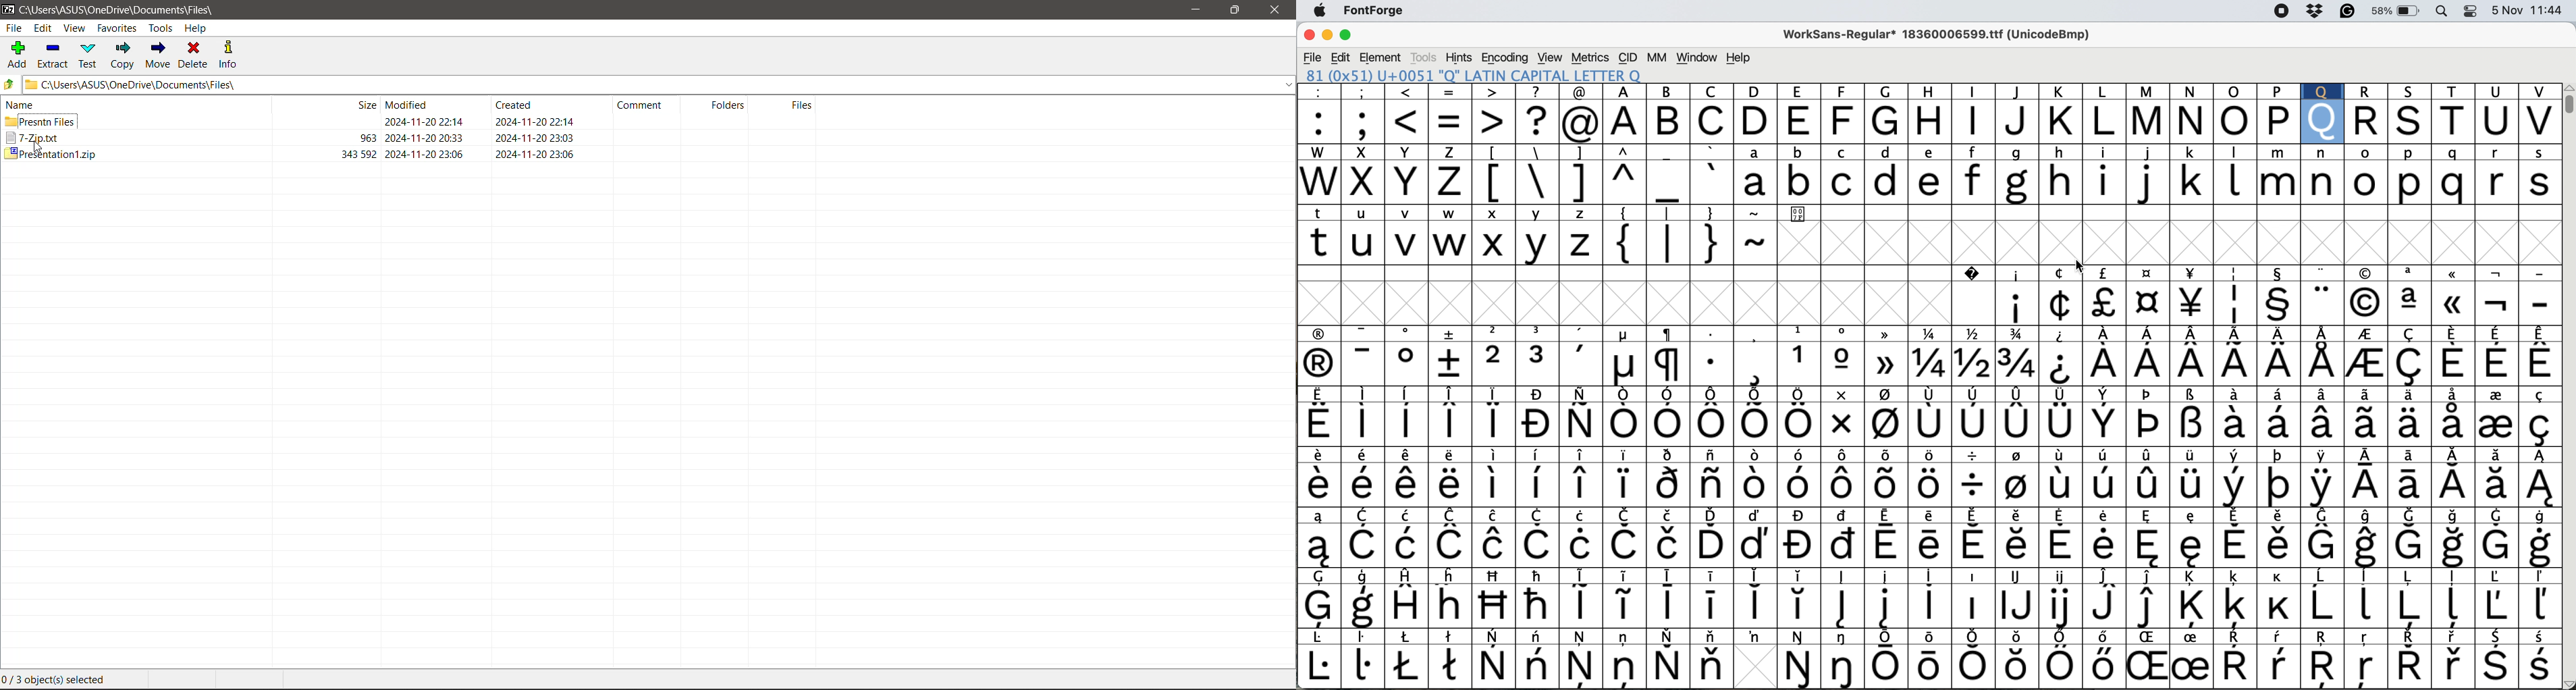 The height and width of the screenshot is (700, 2576). Describe the element at coordinates (1930, 486) in the screenshot. I see `special characters` at that location.